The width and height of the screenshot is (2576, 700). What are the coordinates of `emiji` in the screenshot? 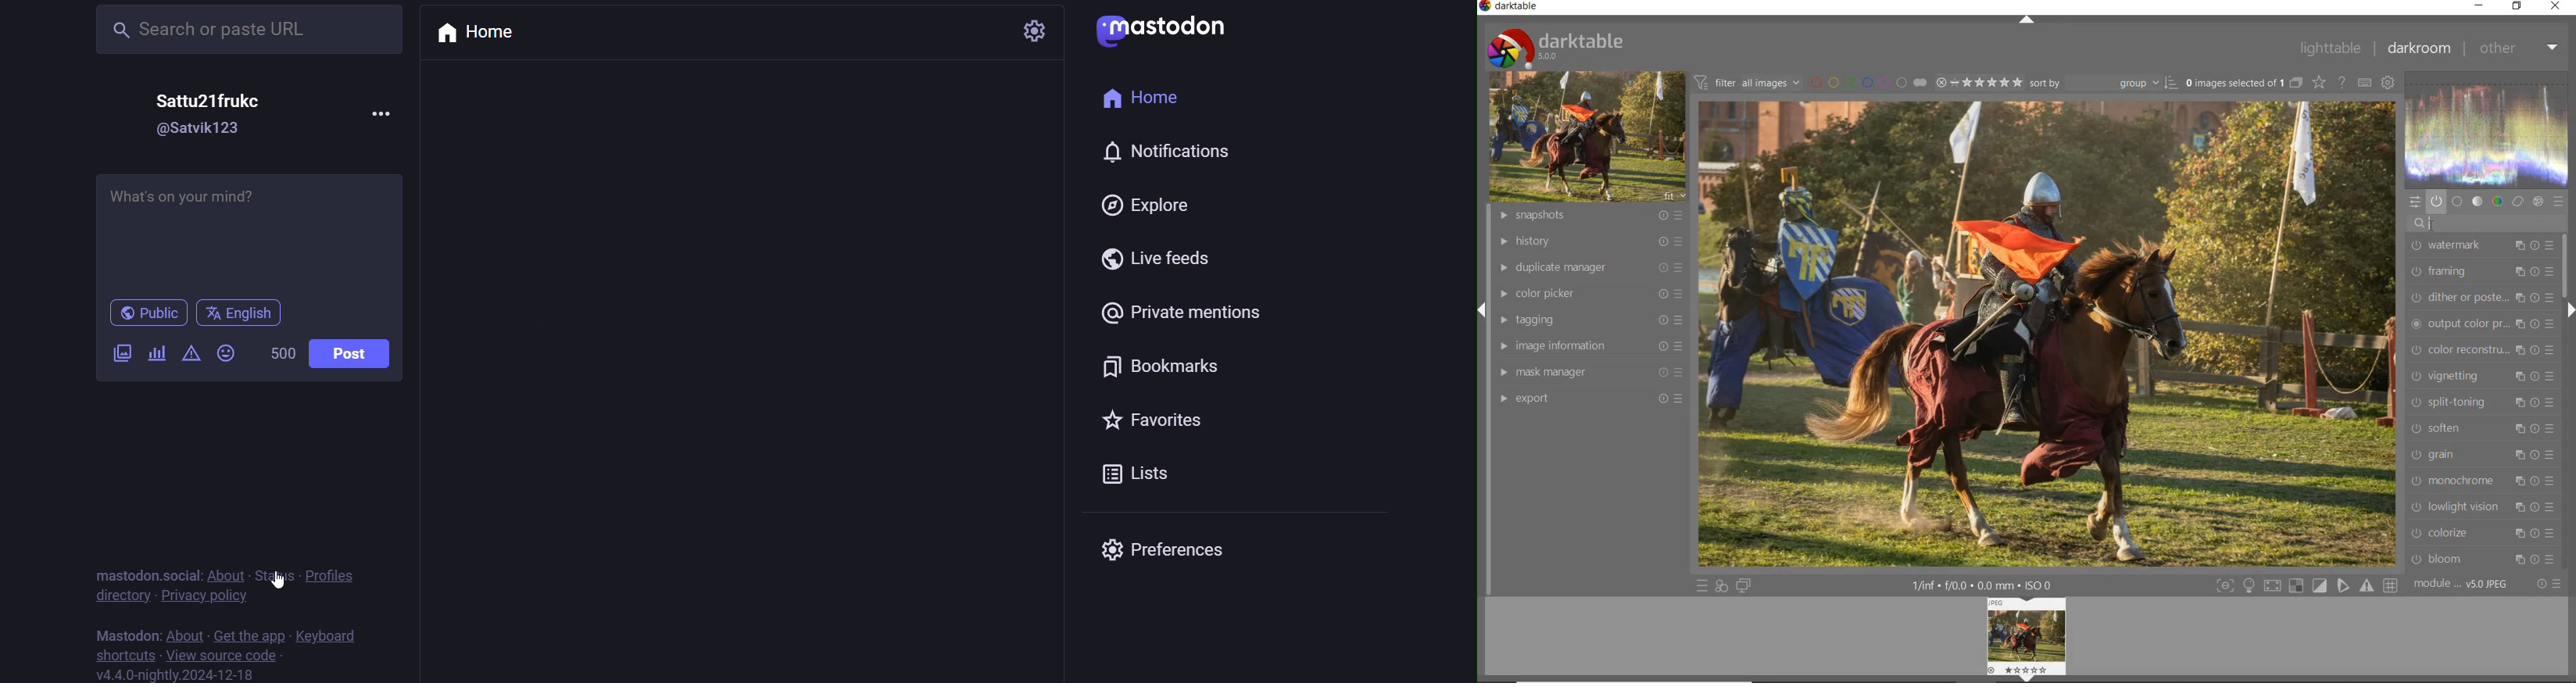 It's located at (229, 354).